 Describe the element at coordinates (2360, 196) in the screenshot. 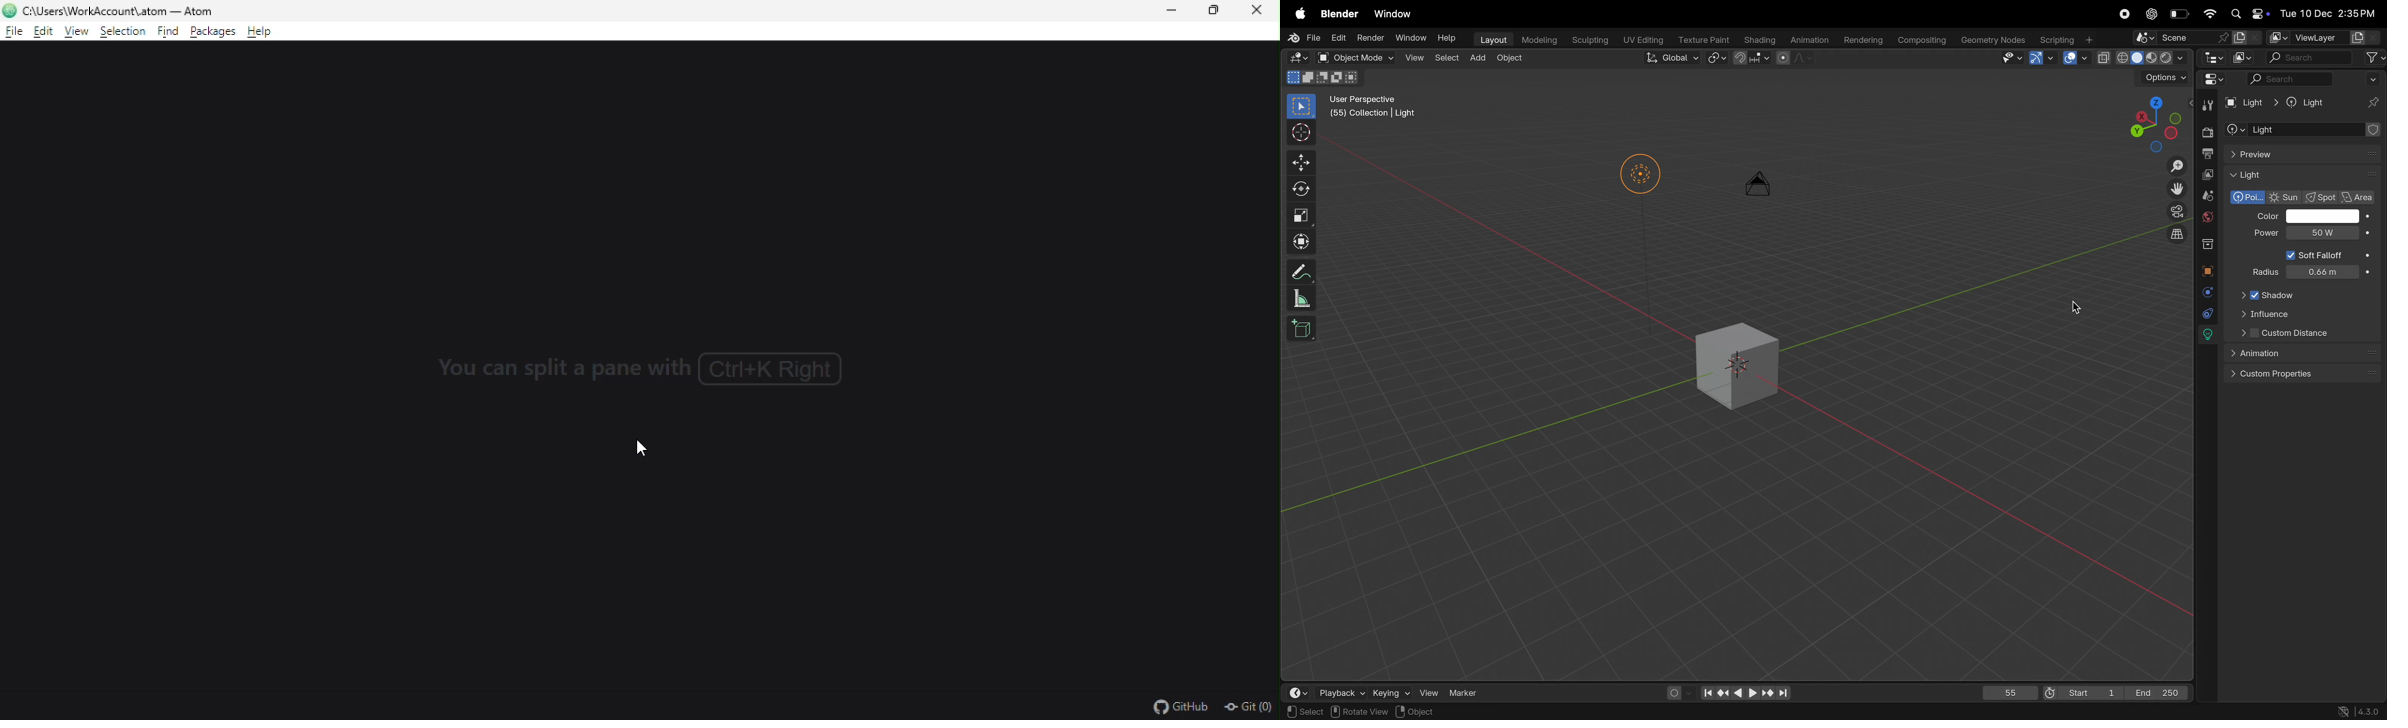

I see `area` at that location.